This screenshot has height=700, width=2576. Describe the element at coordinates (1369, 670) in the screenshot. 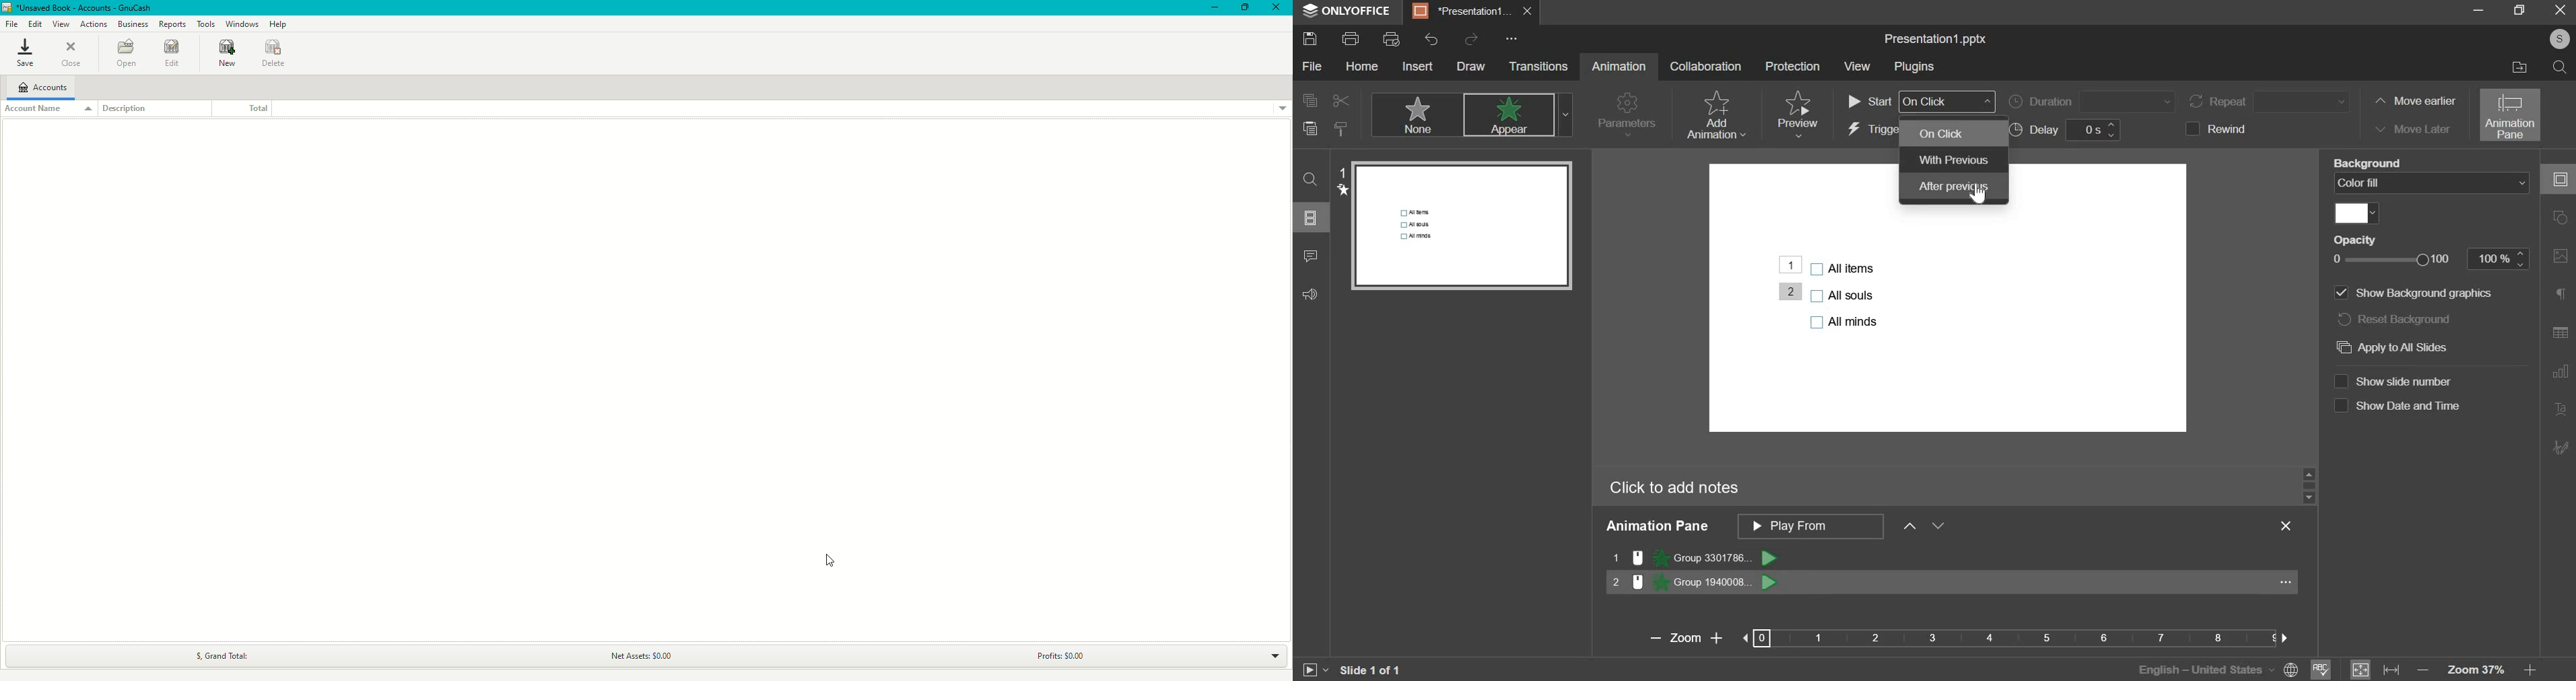

I see `slide 1 of 1` at that location.